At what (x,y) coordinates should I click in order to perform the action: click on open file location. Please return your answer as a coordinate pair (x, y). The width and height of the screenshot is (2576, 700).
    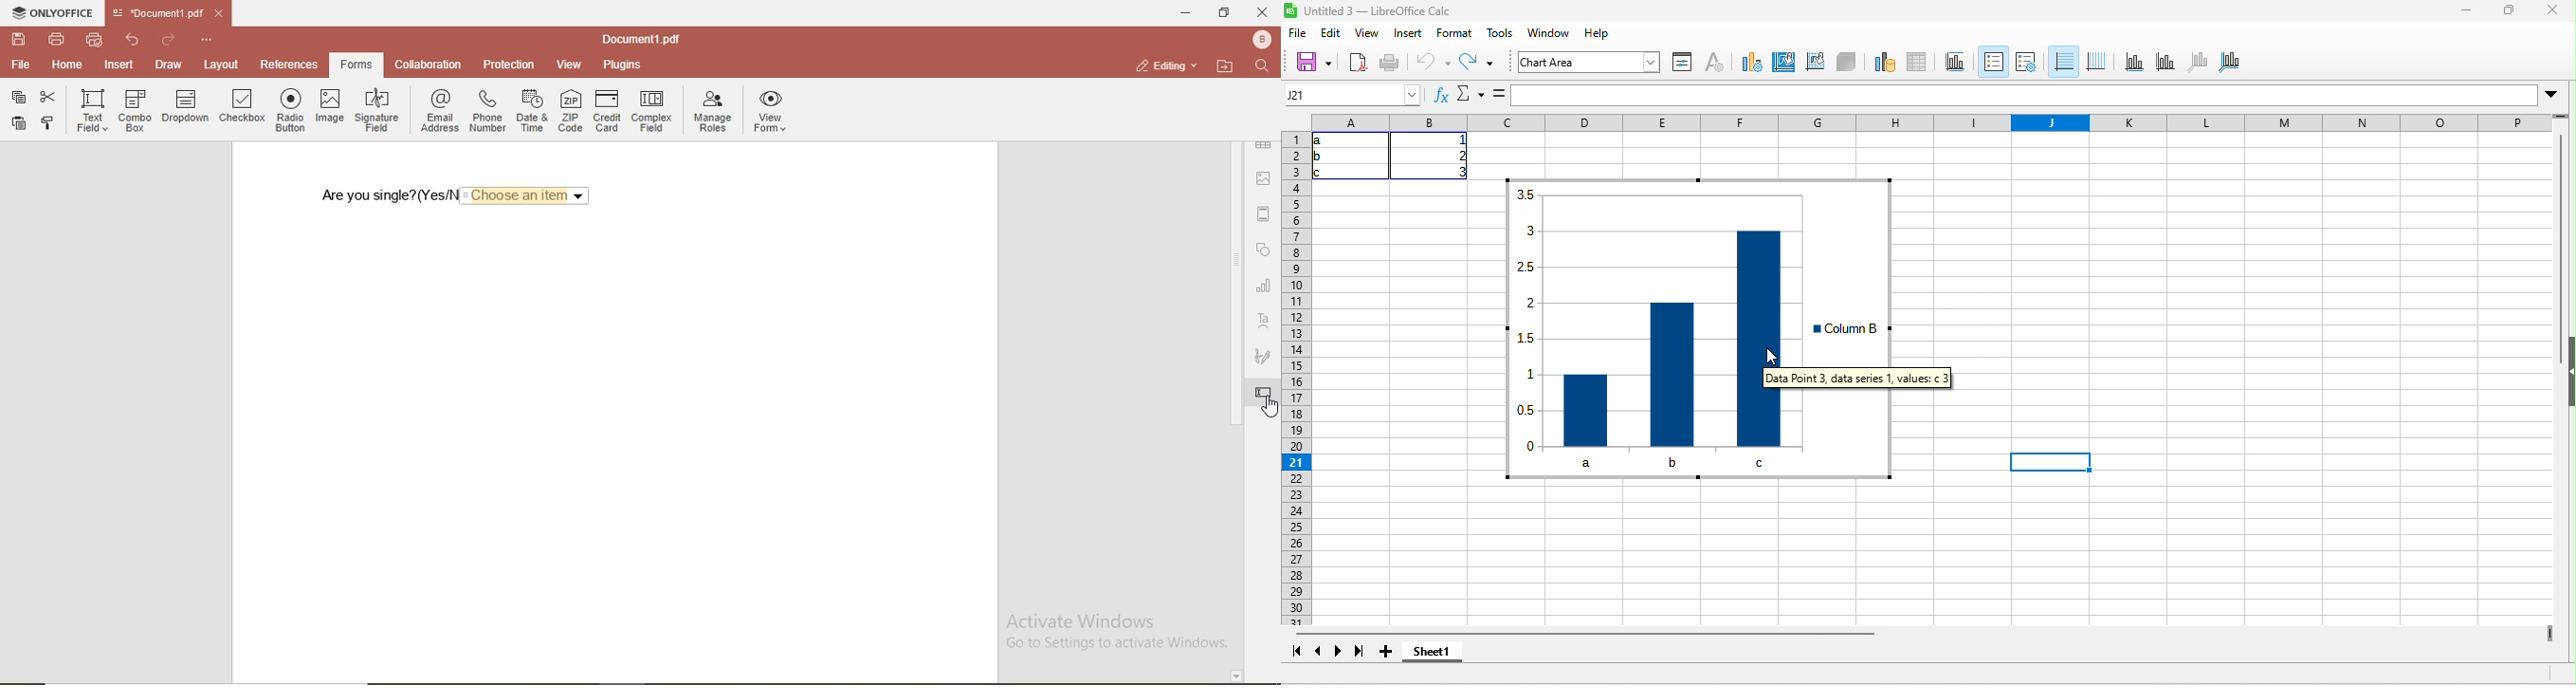
    Looking at the image, I should click on (1226, 67).